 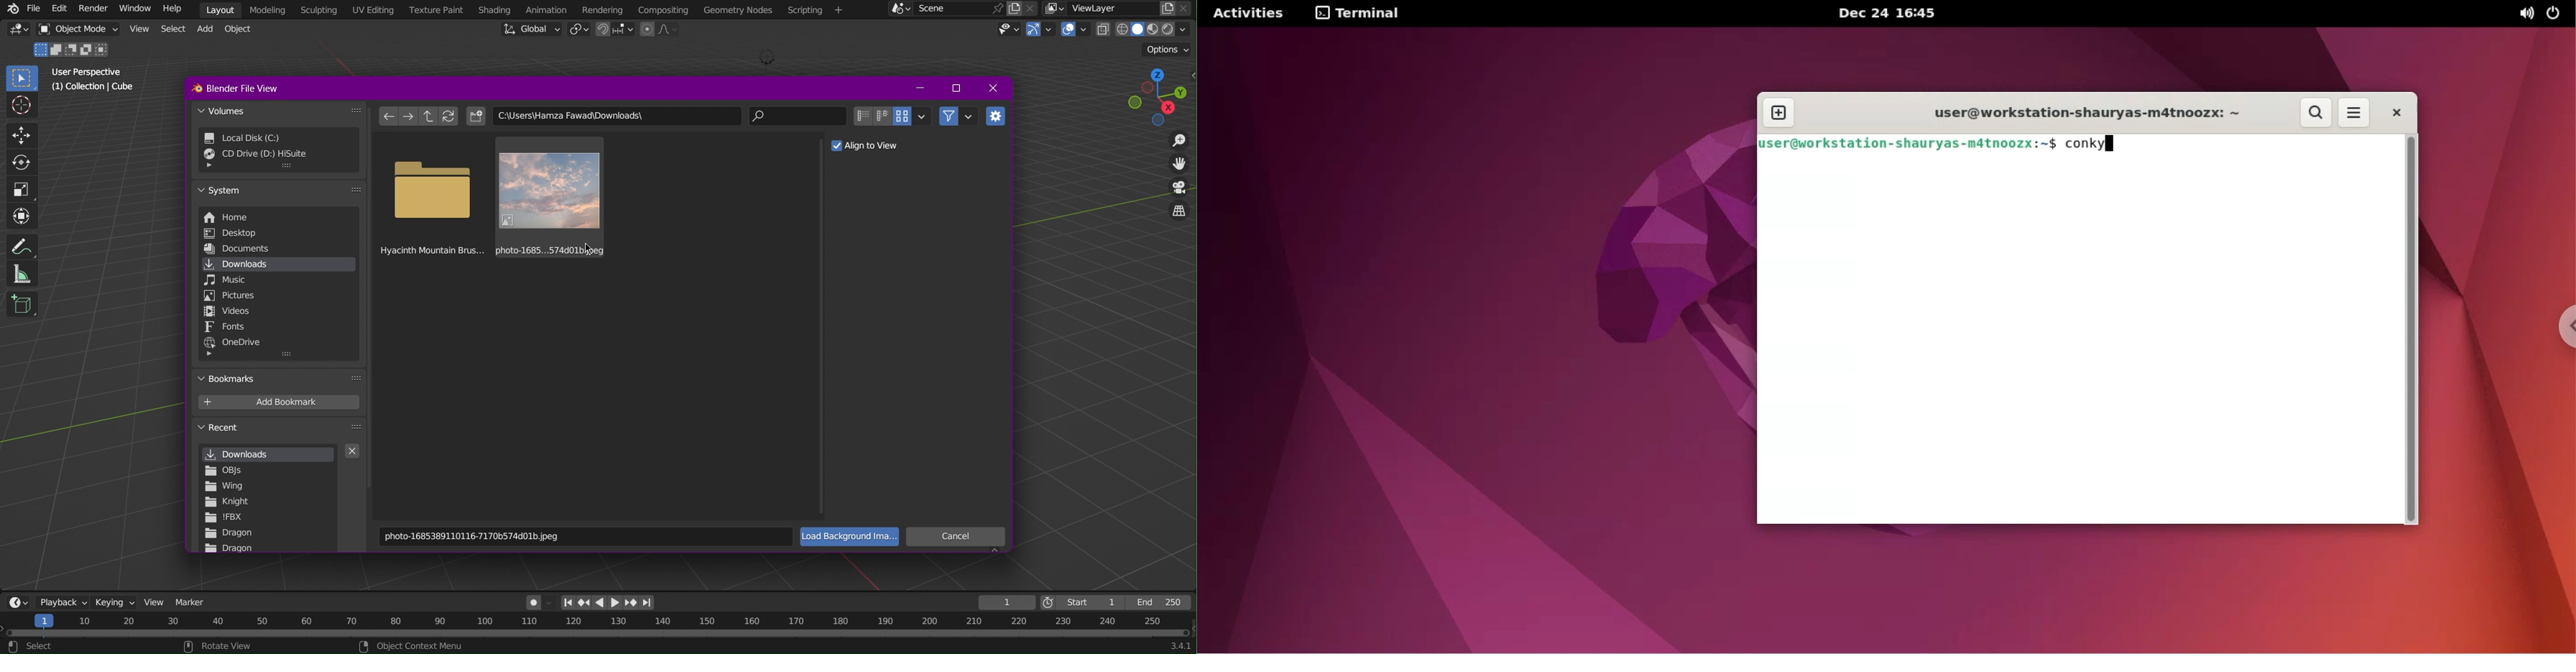 I want to click on Cursor at Image, so click(x=587, y=247).